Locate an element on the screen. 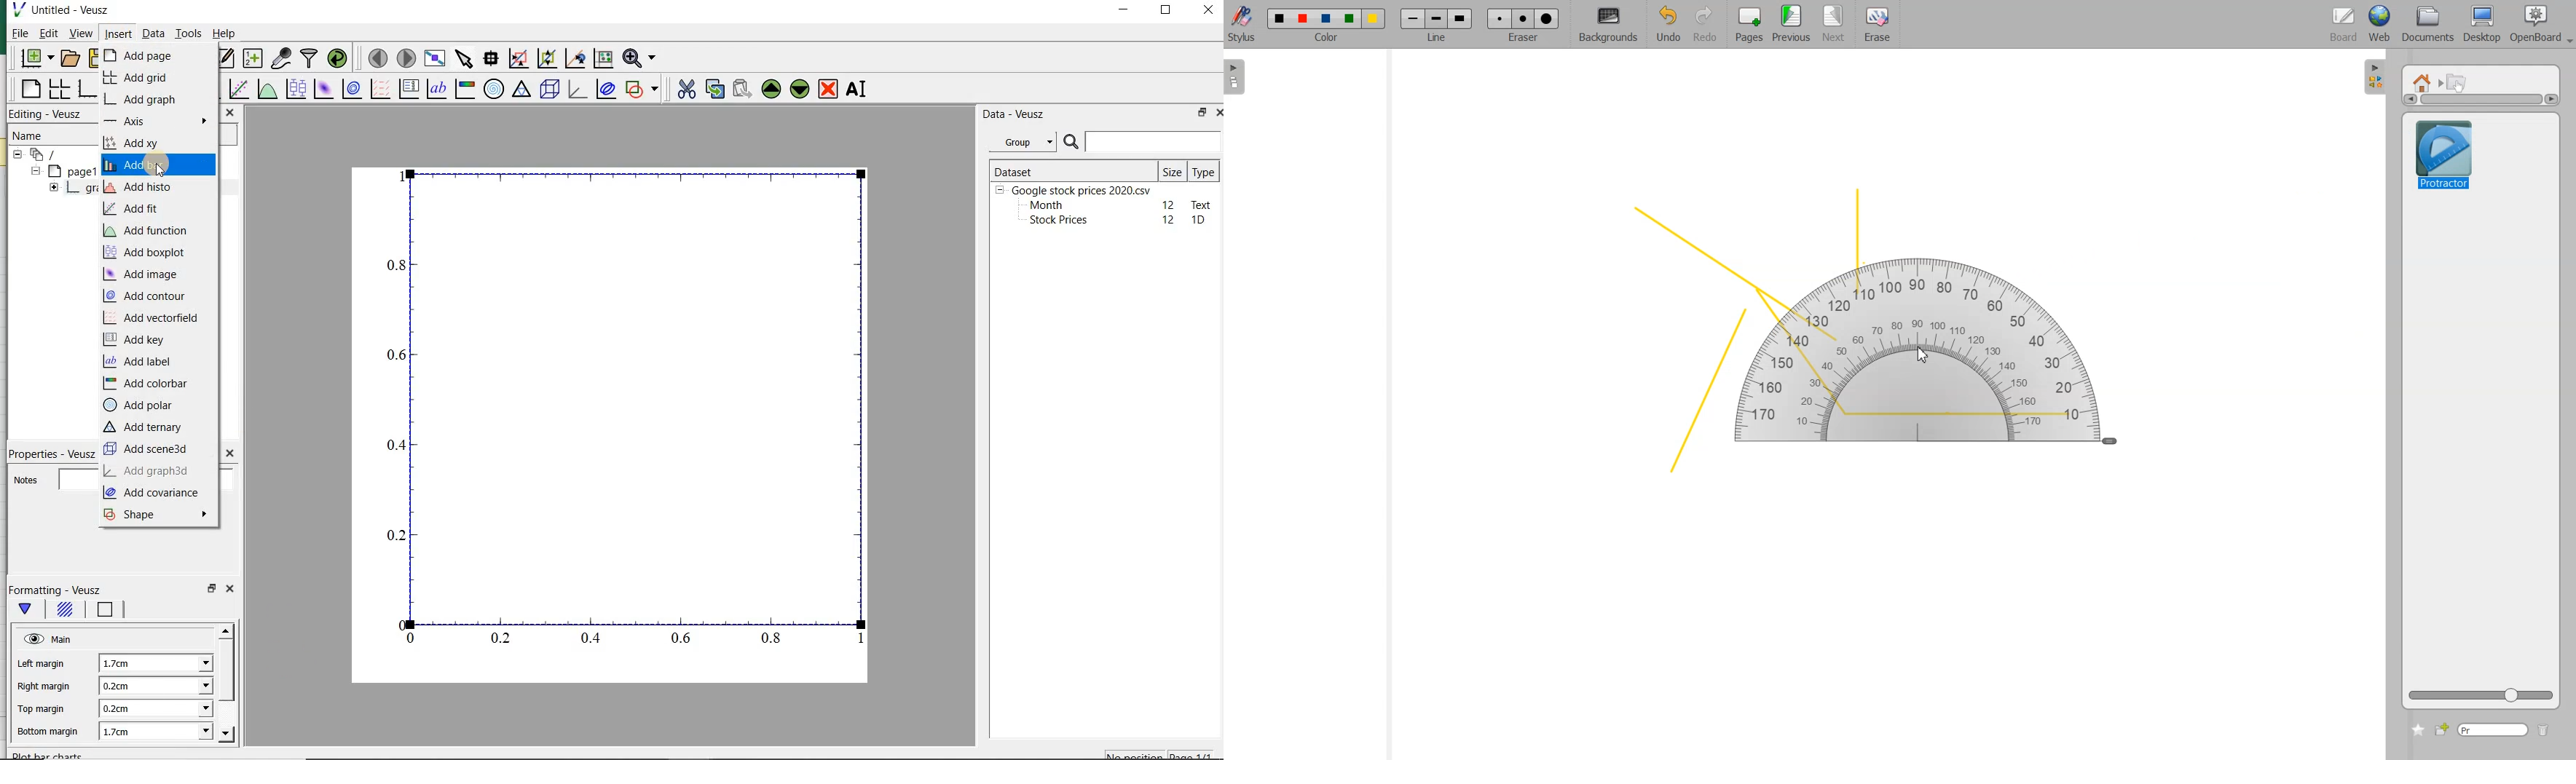 The height and width of the screenshot is (784, 2576). click to reset graph axes is located at coordinates (602, 59).